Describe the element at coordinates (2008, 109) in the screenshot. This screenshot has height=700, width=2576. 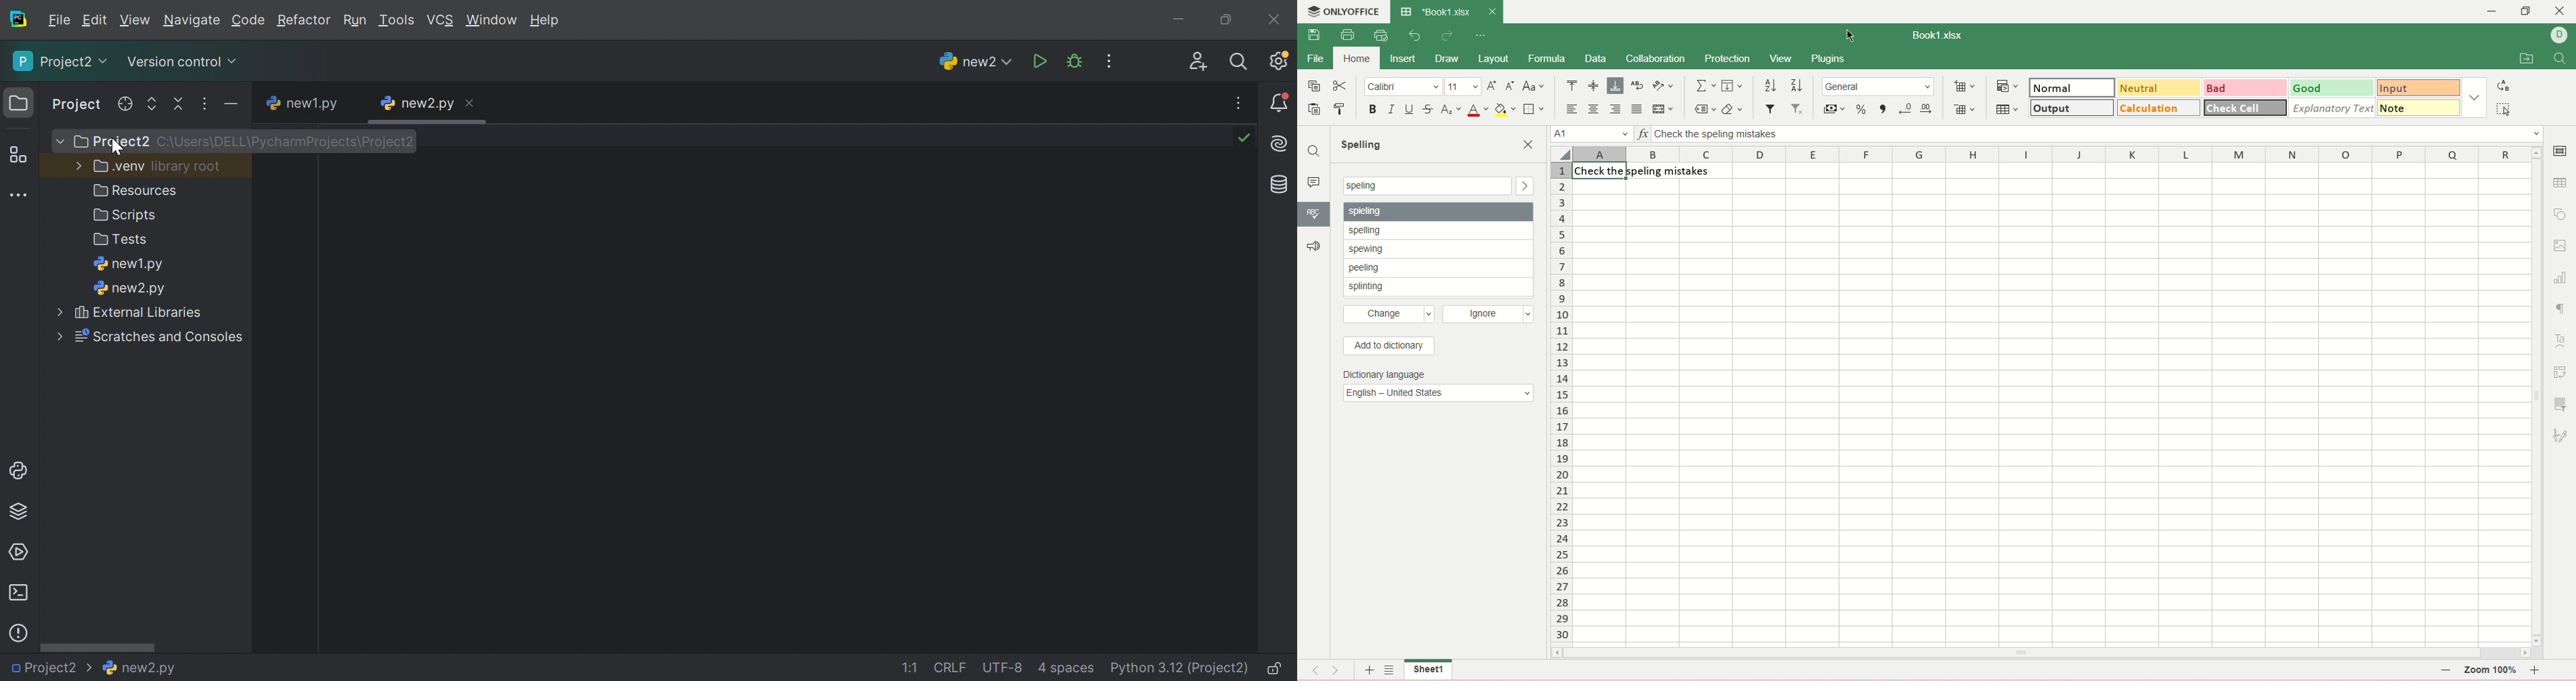
I see `table` at that location.